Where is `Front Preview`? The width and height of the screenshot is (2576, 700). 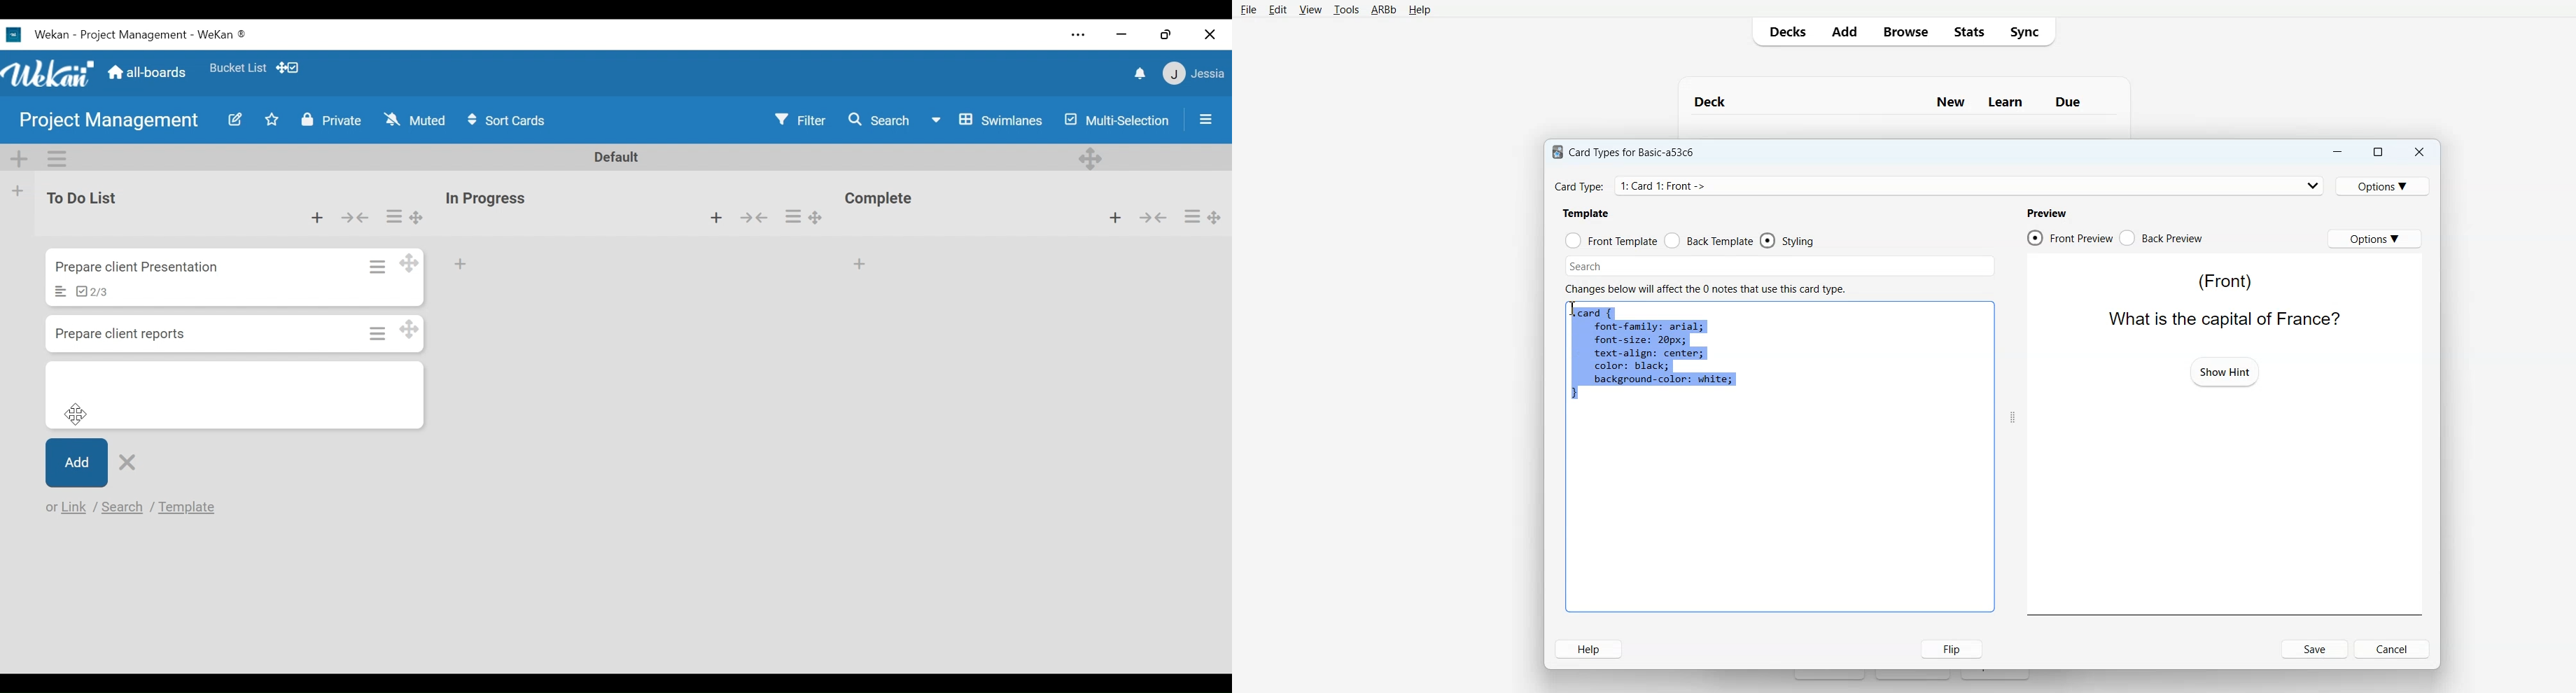 Front Preview is located at coordinates (2069, 238).